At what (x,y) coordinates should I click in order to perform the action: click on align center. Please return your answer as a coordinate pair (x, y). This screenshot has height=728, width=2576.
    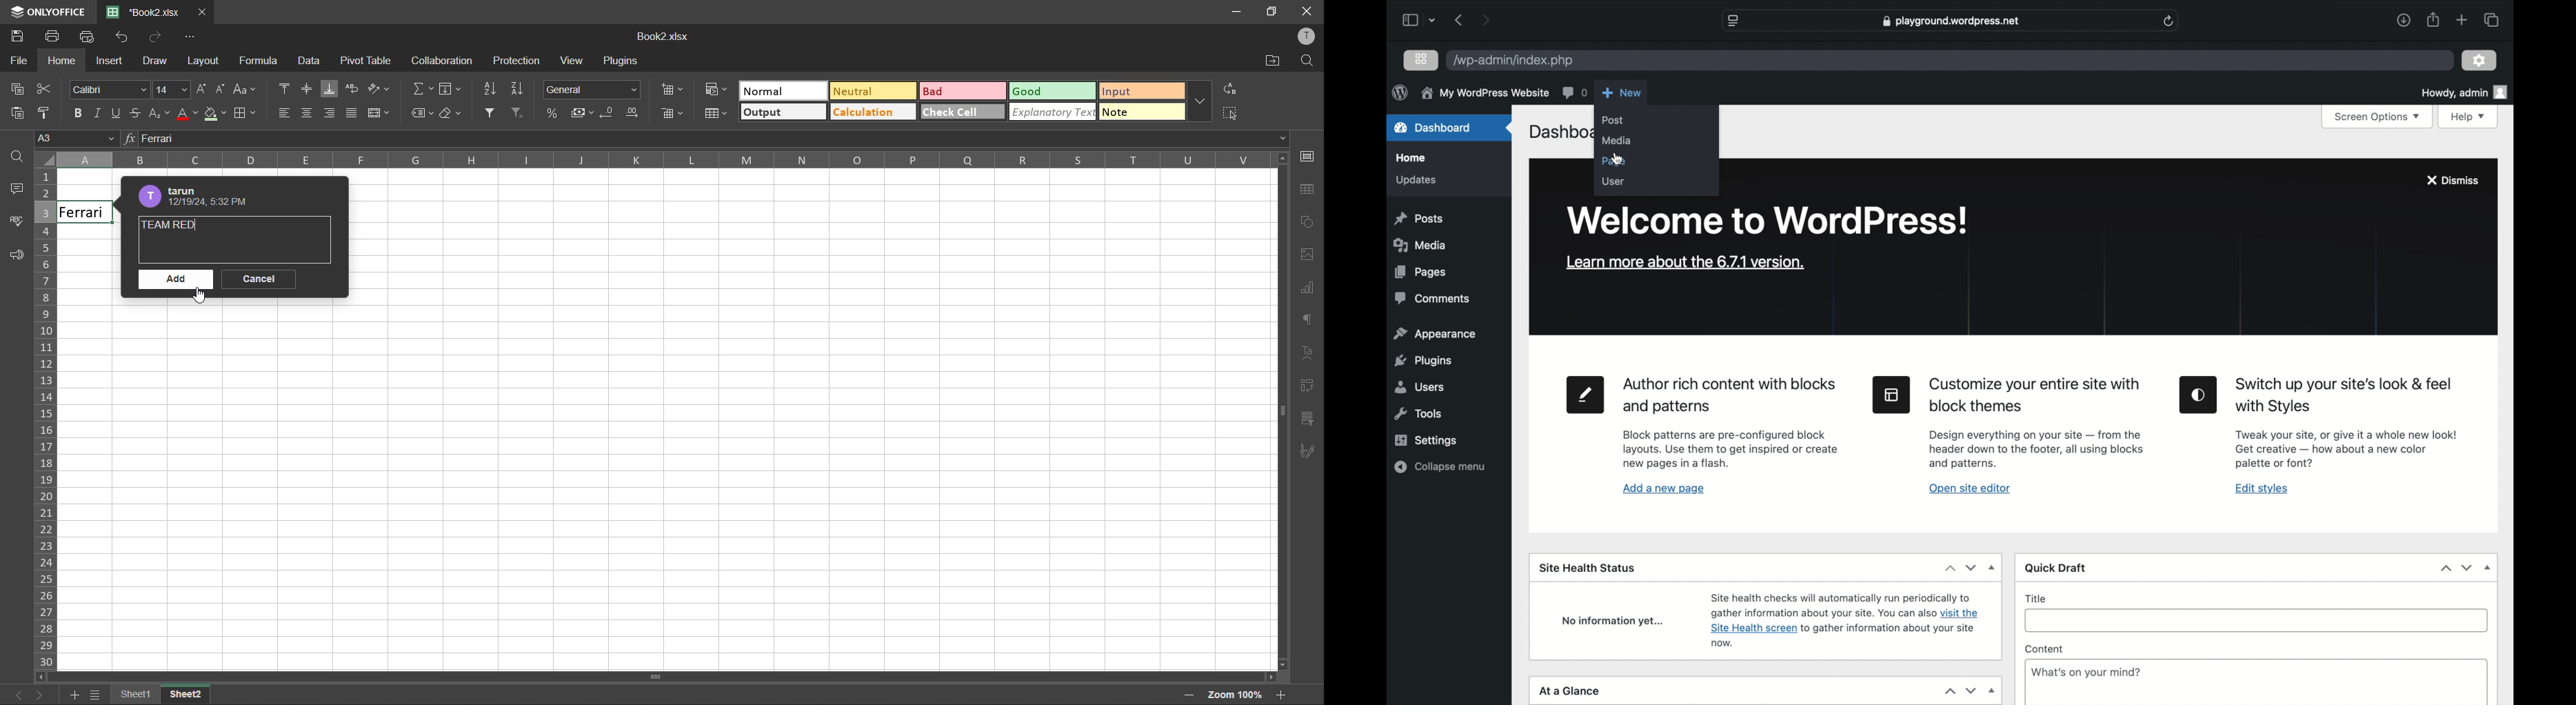
    Looking at the image, I should click on (308, 113).